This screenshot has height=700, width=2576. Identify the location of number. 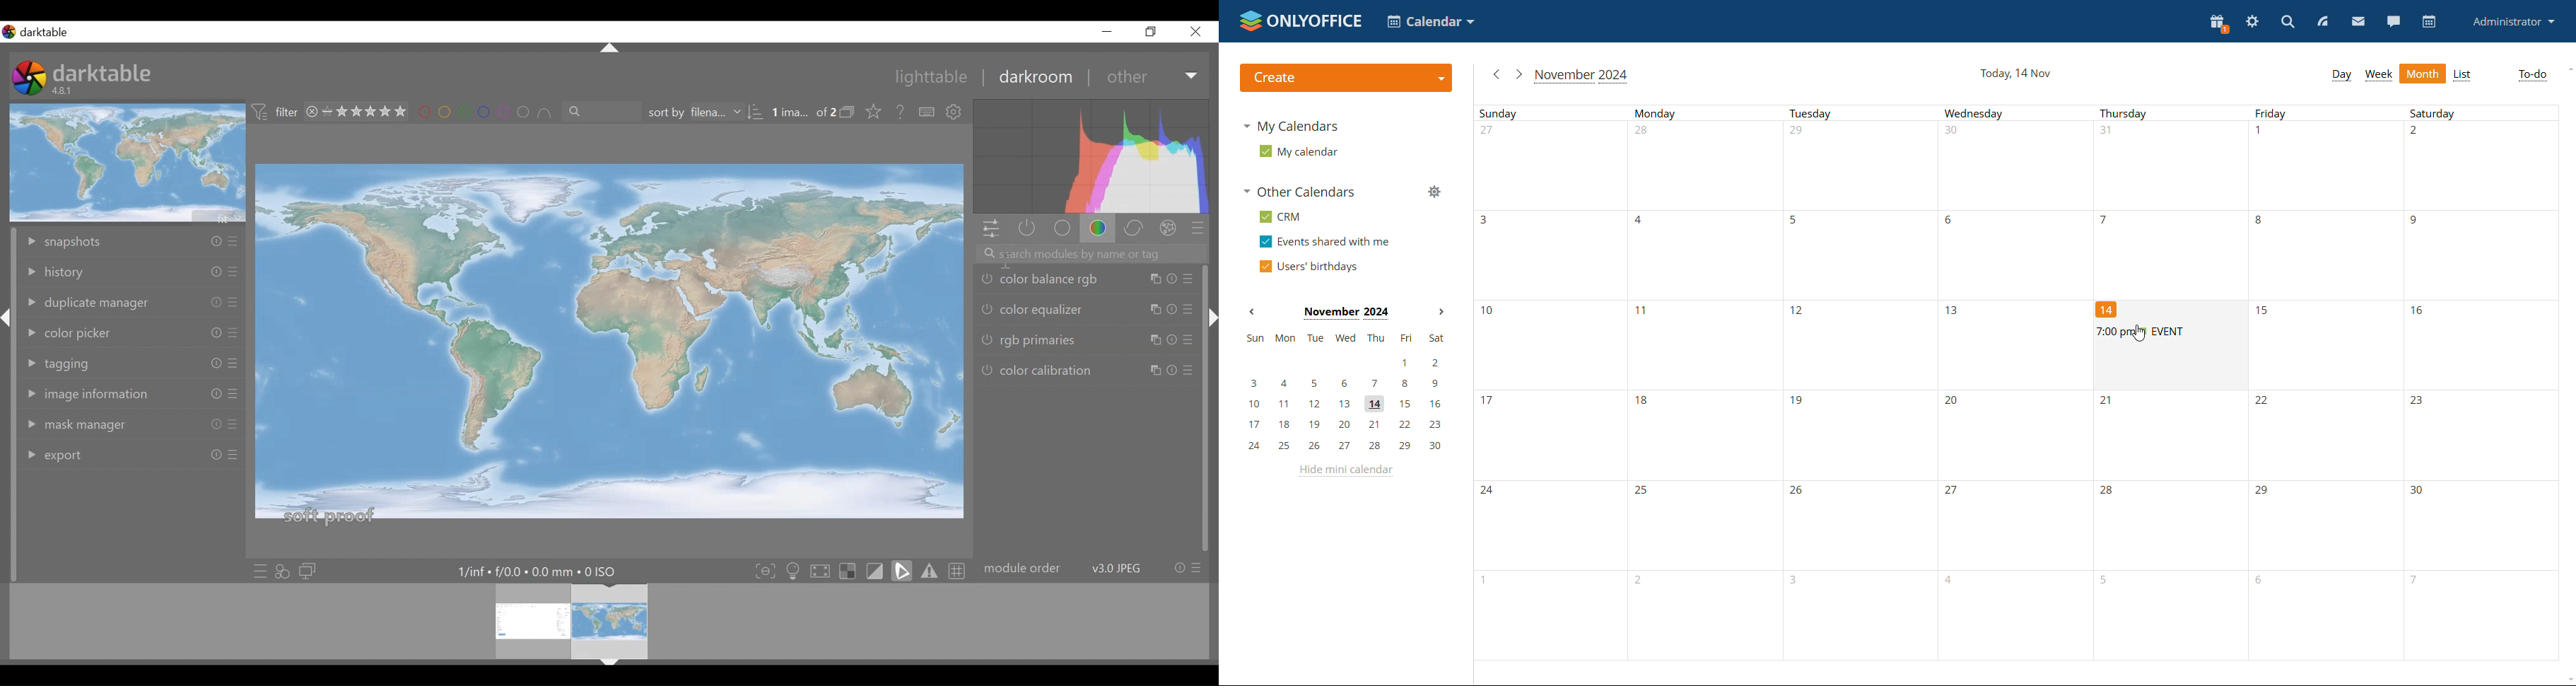
(1494, 133).